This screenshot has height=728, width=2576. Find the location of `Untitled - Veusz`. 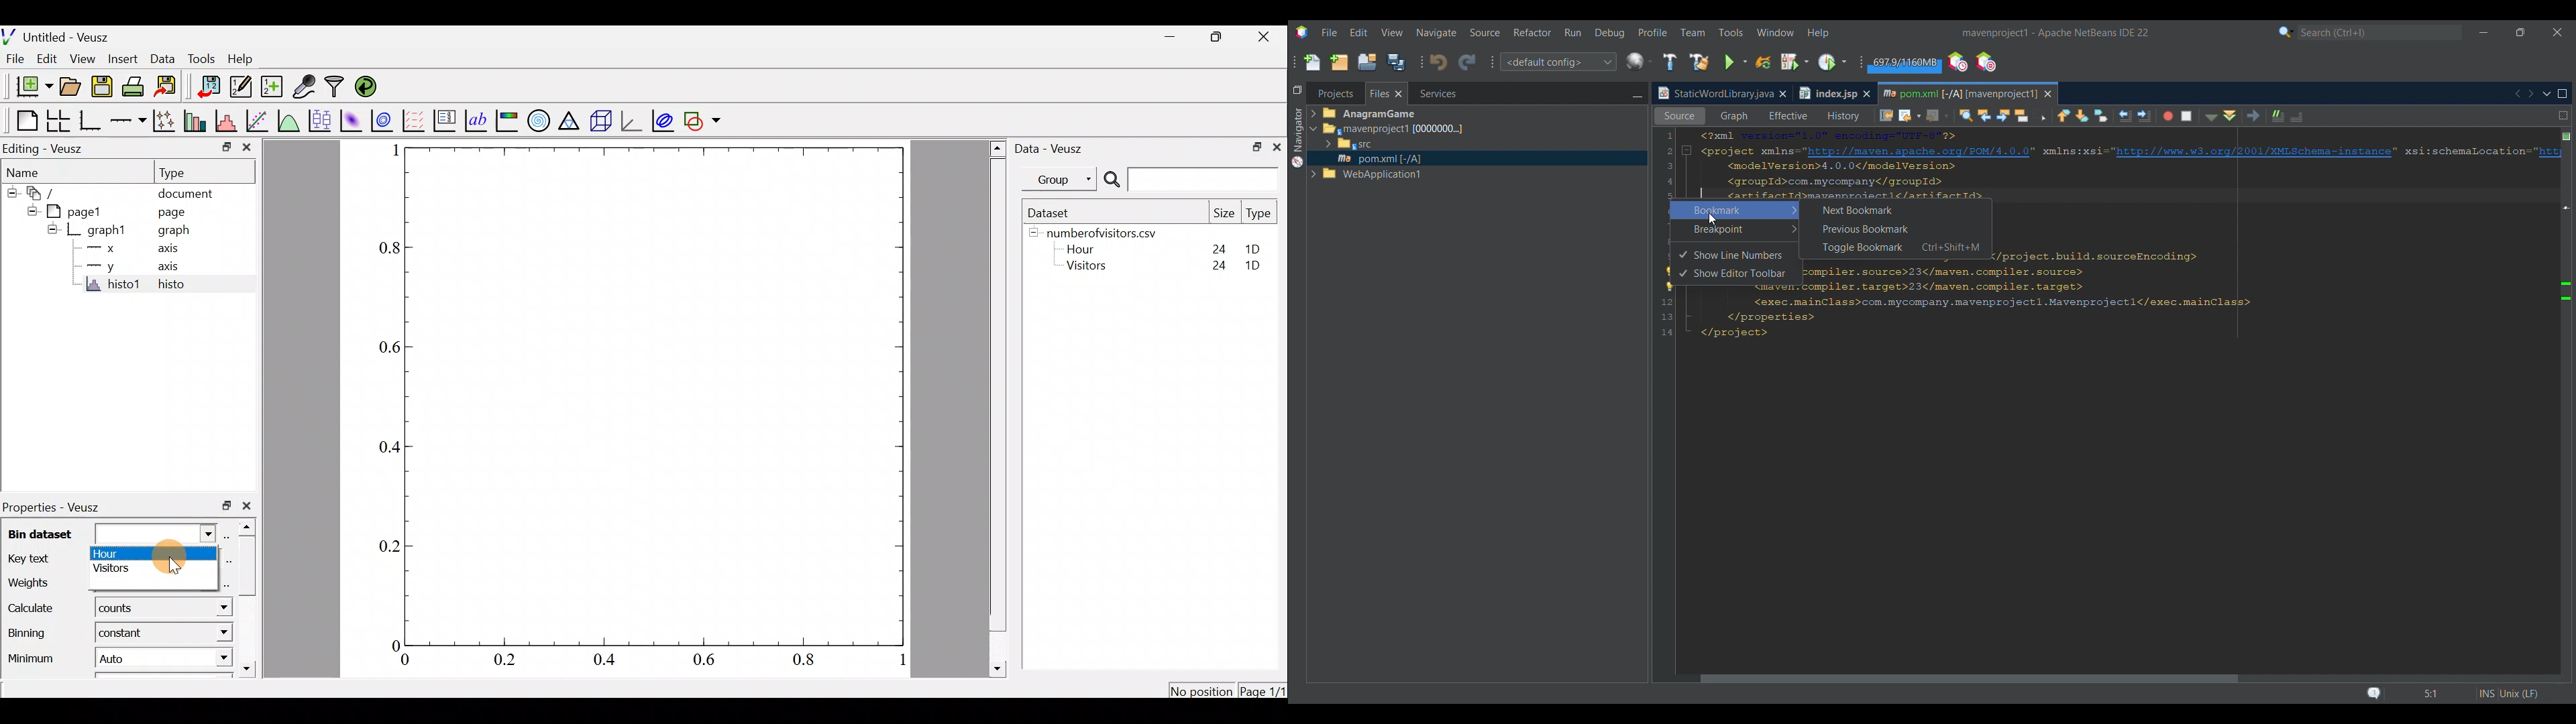

Untitled - Veusz is located at coordinates (60, 36).